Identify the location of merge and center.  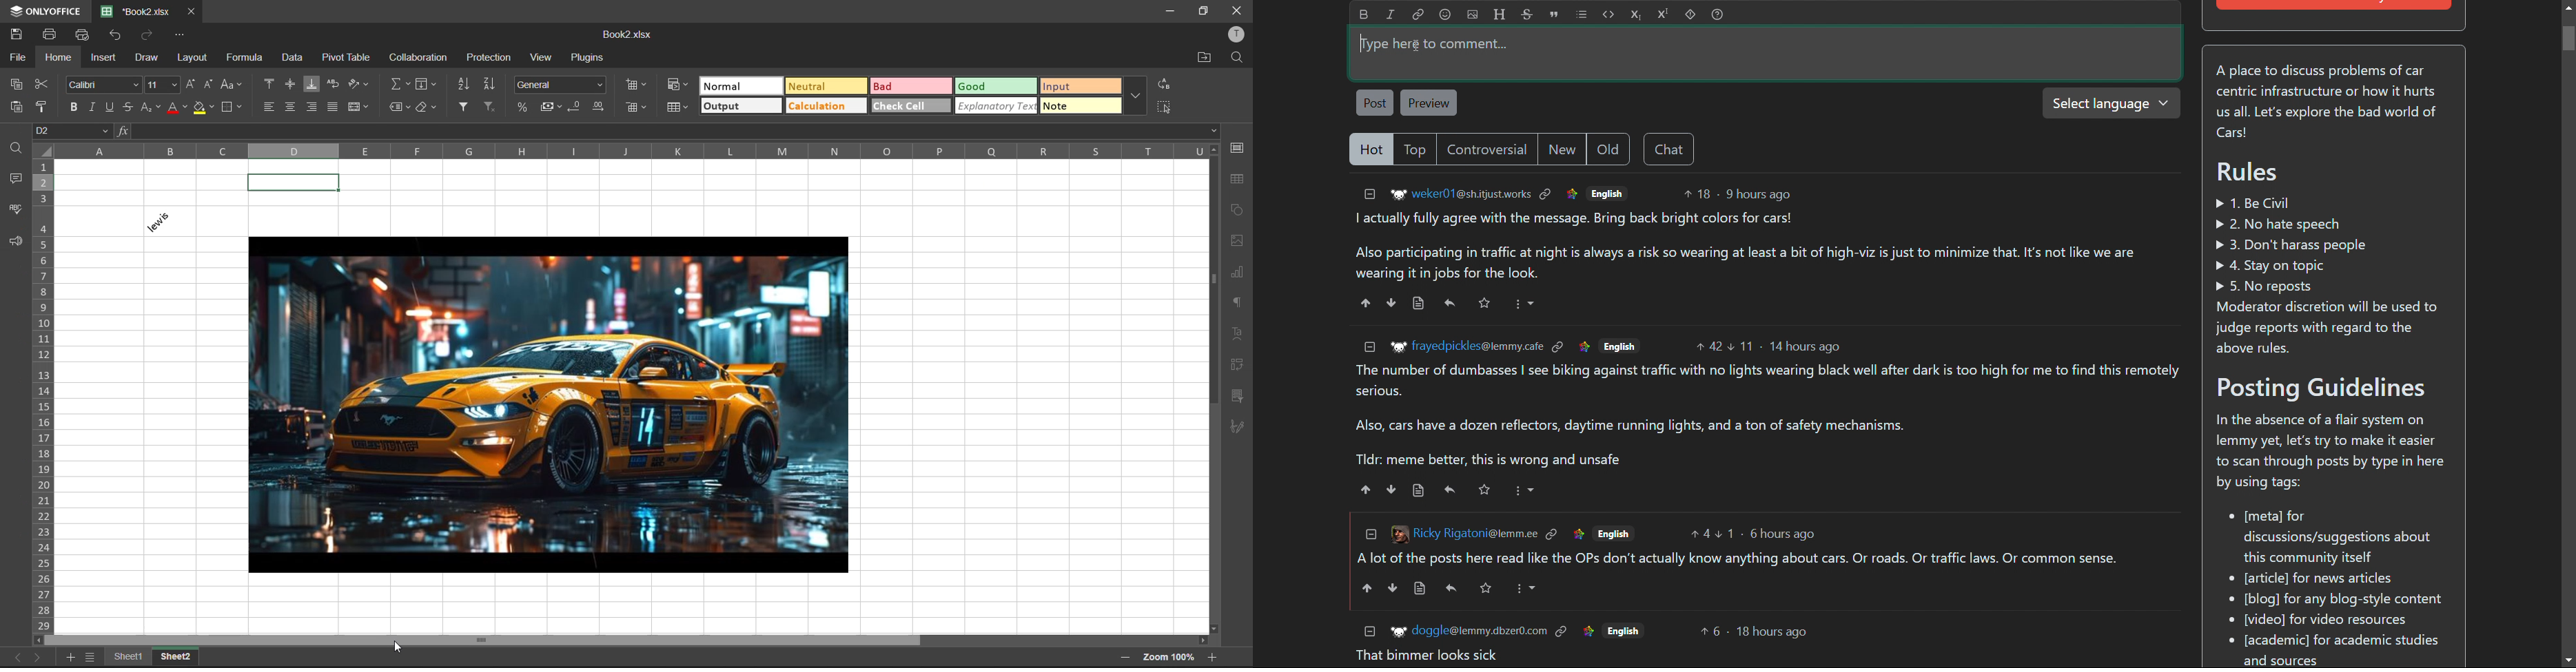
(360, 106).